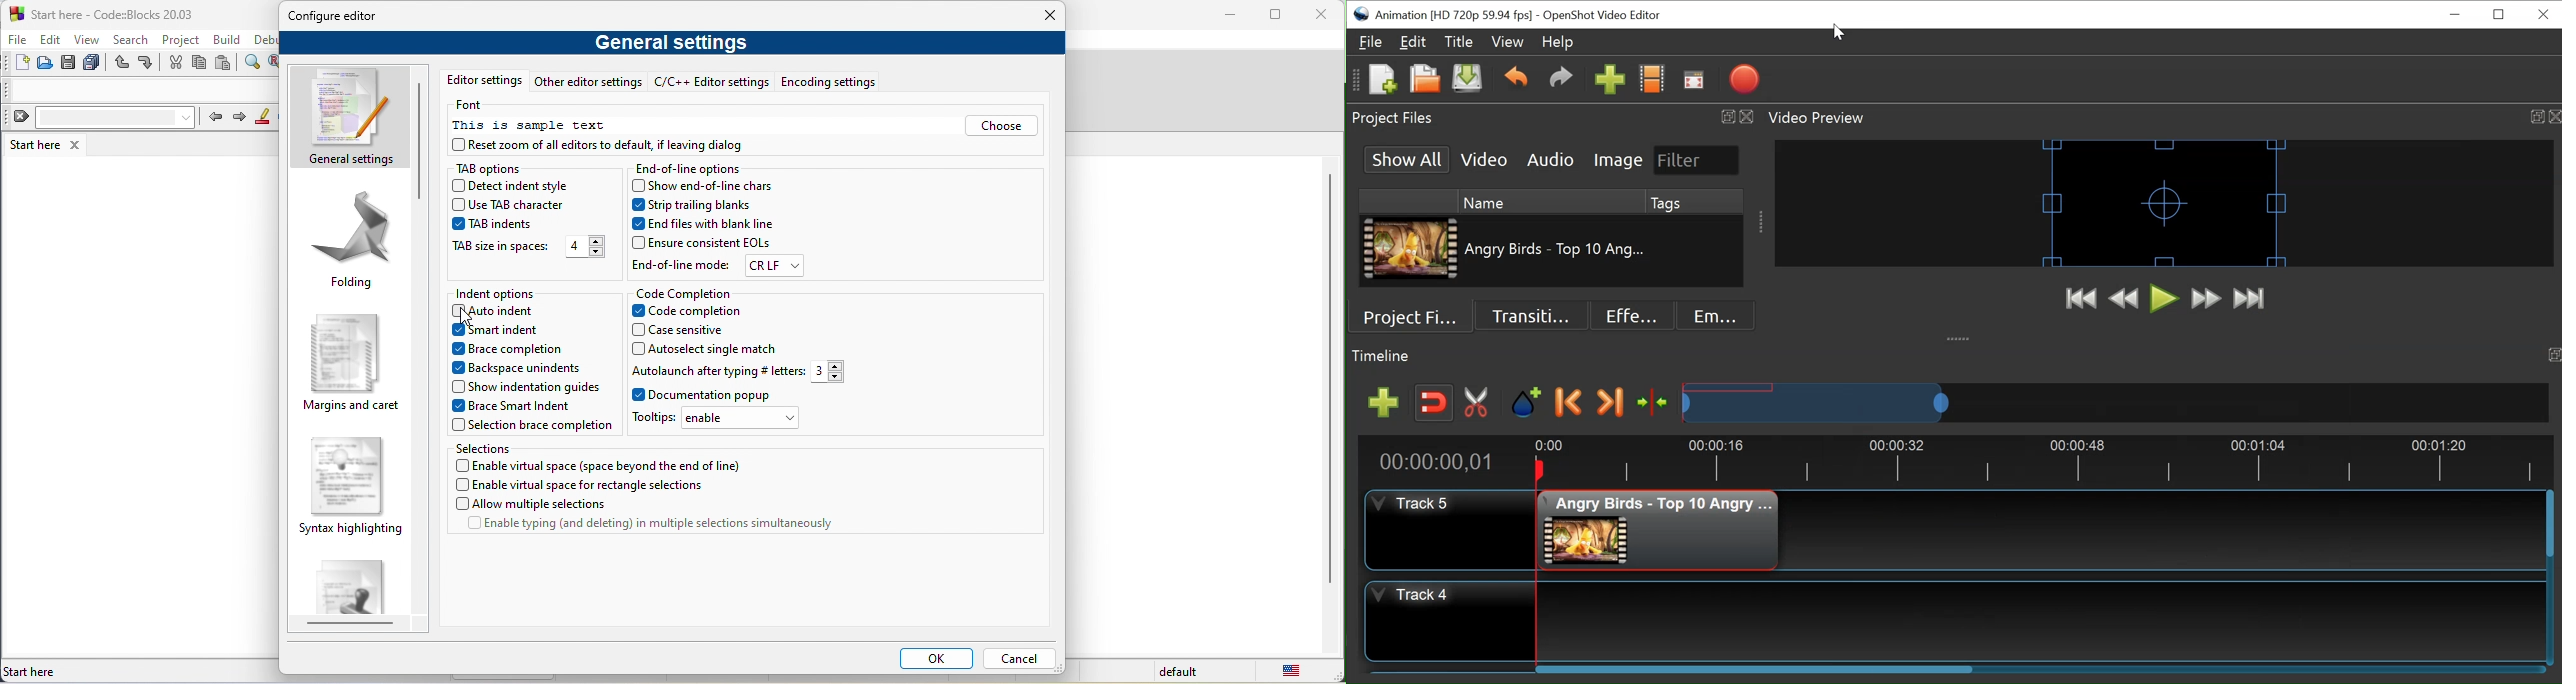  I want to click on Zoom Slider, so click(2114, 403).